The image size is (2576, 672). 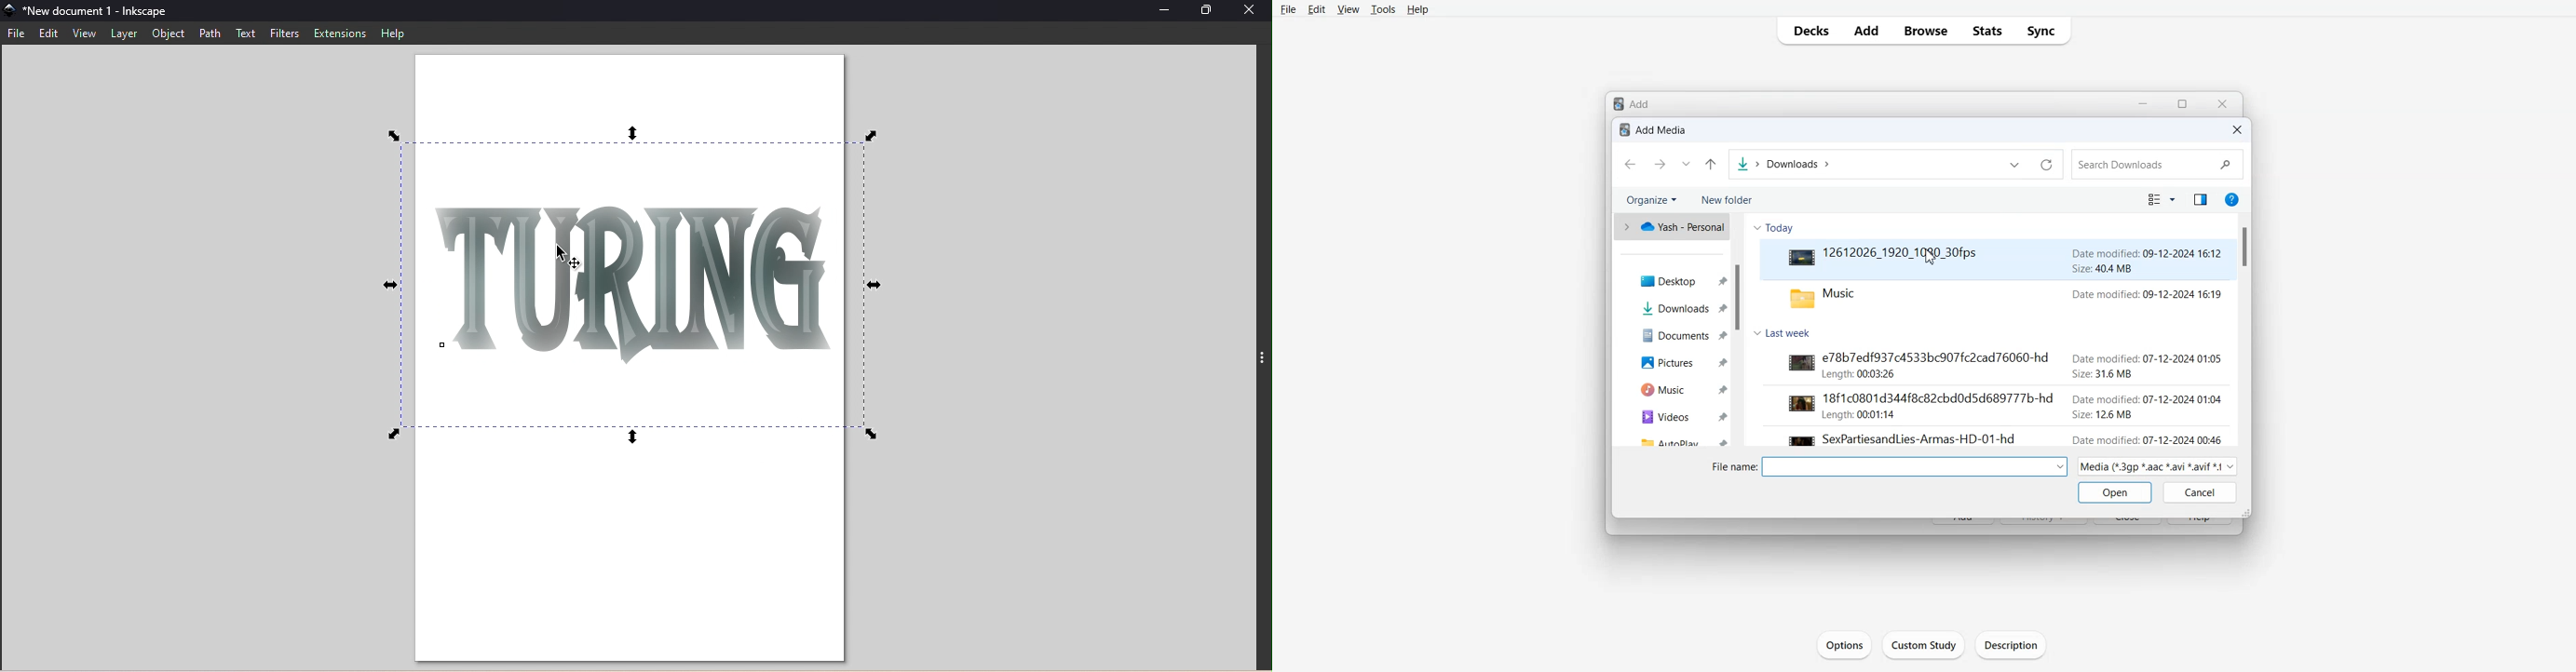 What do you see at coordinates (1686, 164) in the screenshot?
I see `Recent file` at bounding box center [1686, 164].